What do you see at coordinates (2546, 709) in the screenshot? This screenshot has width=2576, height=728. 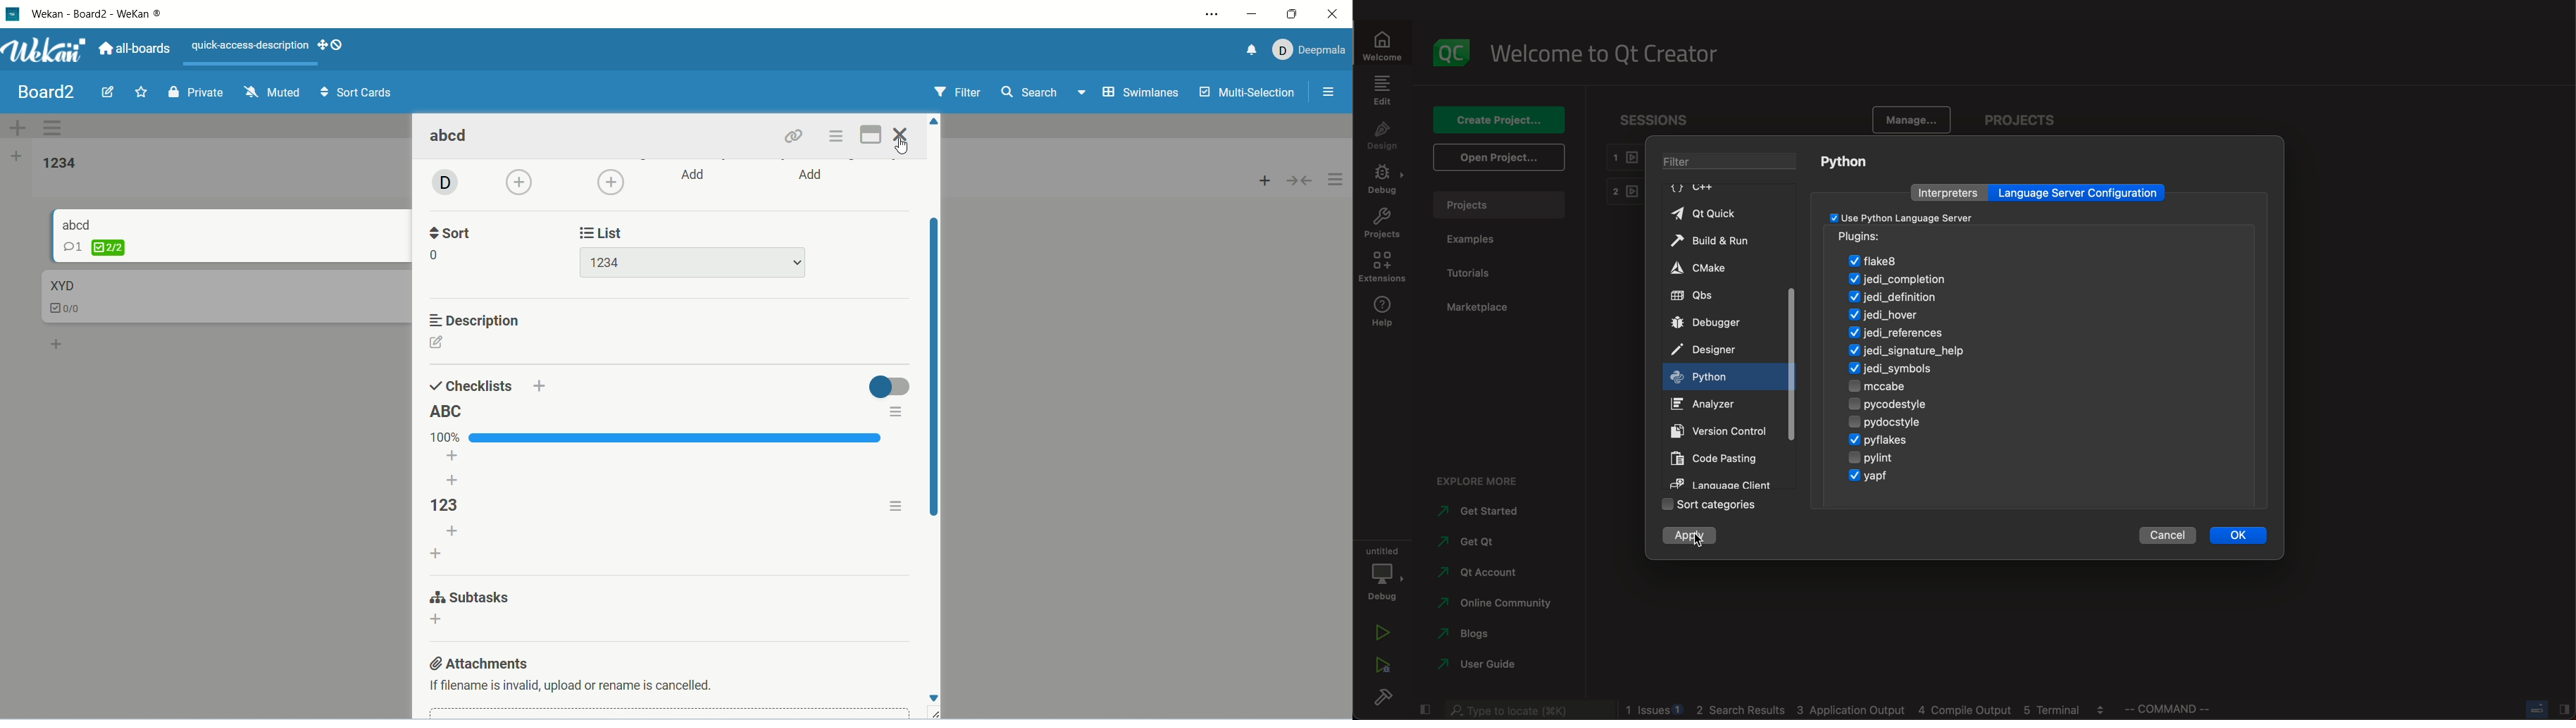 I see `close slide bar` at bounding box center [2546, 709].